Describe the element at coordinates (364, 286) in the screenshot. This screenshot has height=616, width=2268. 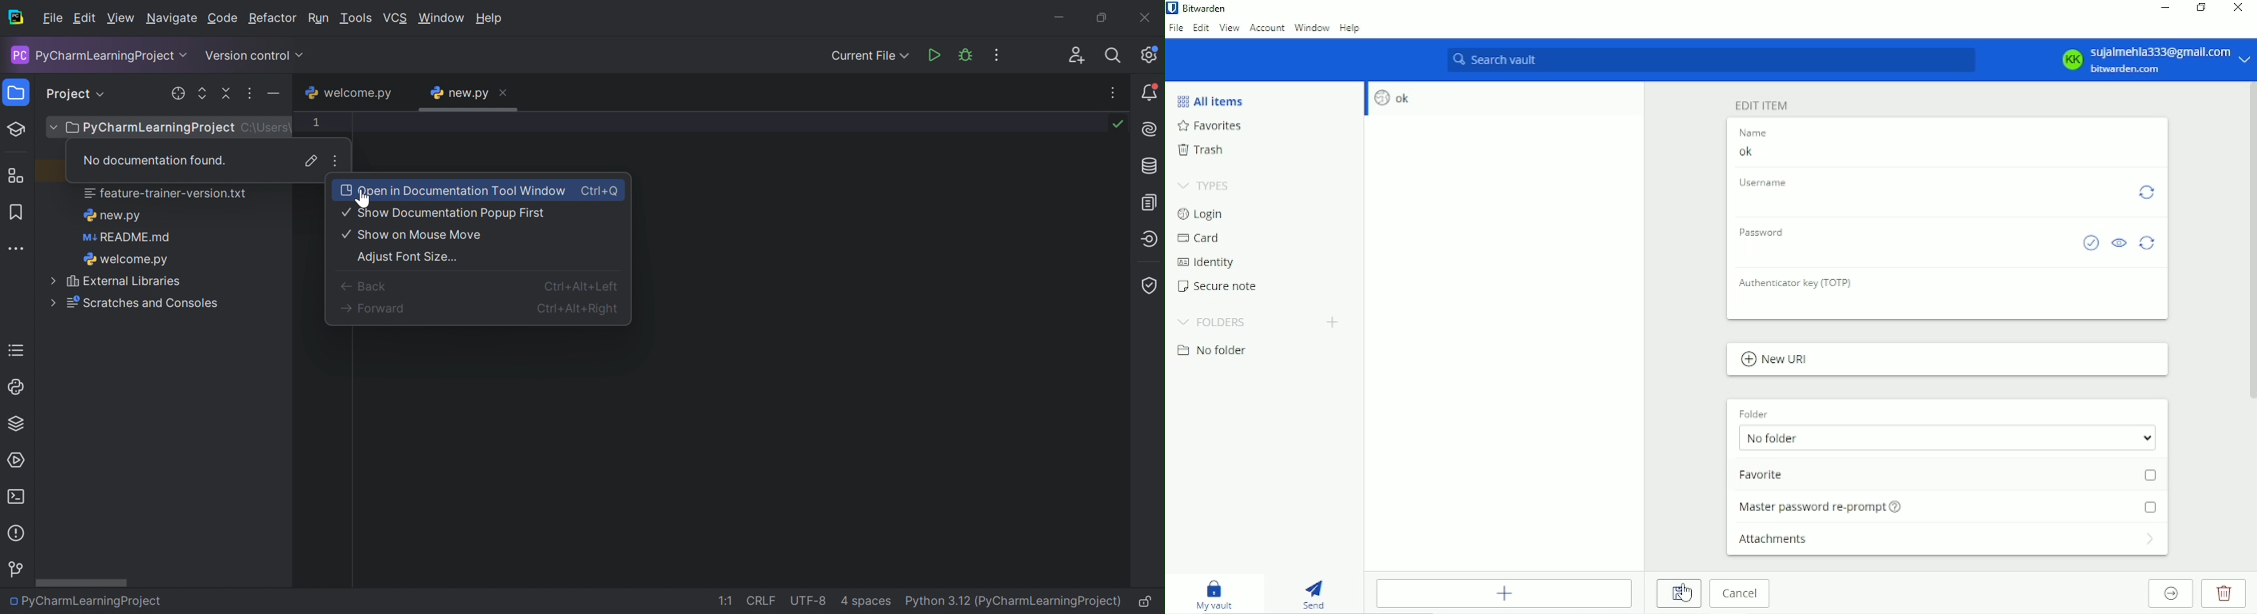
I see `Back` at that location.